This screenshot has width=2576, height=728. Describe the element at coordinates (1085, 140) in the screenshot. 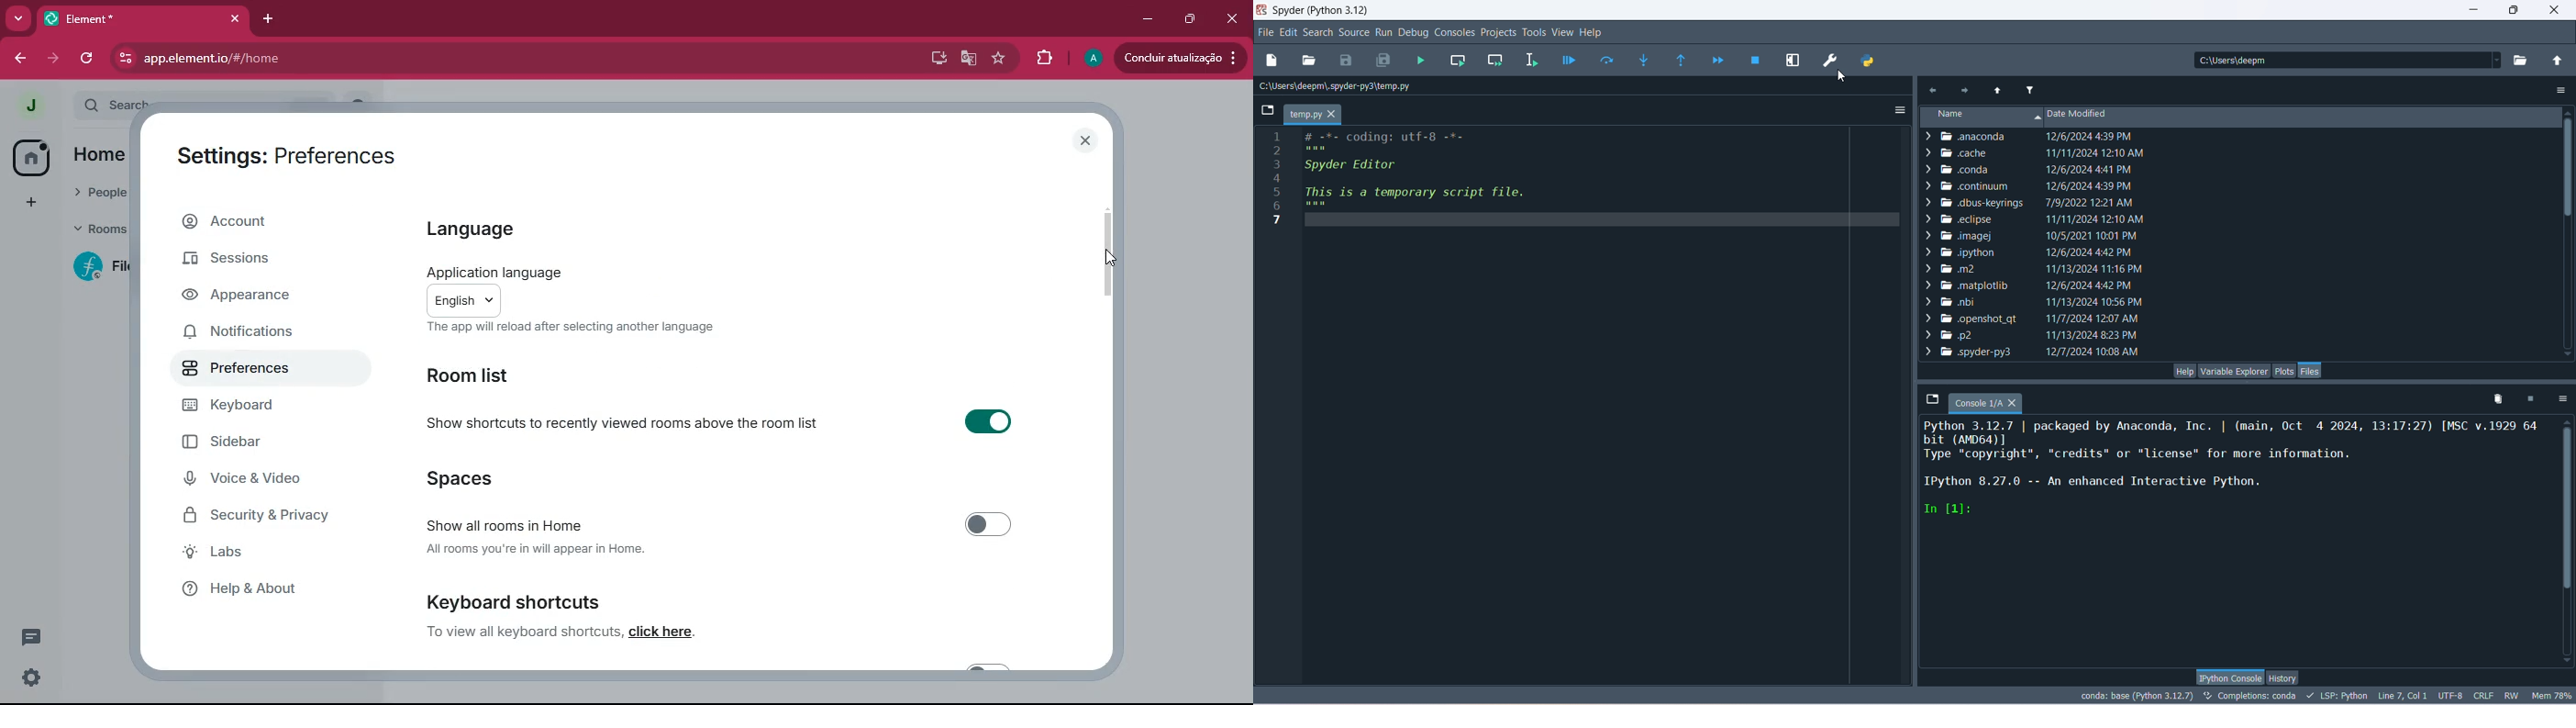

I see `close` at that location.